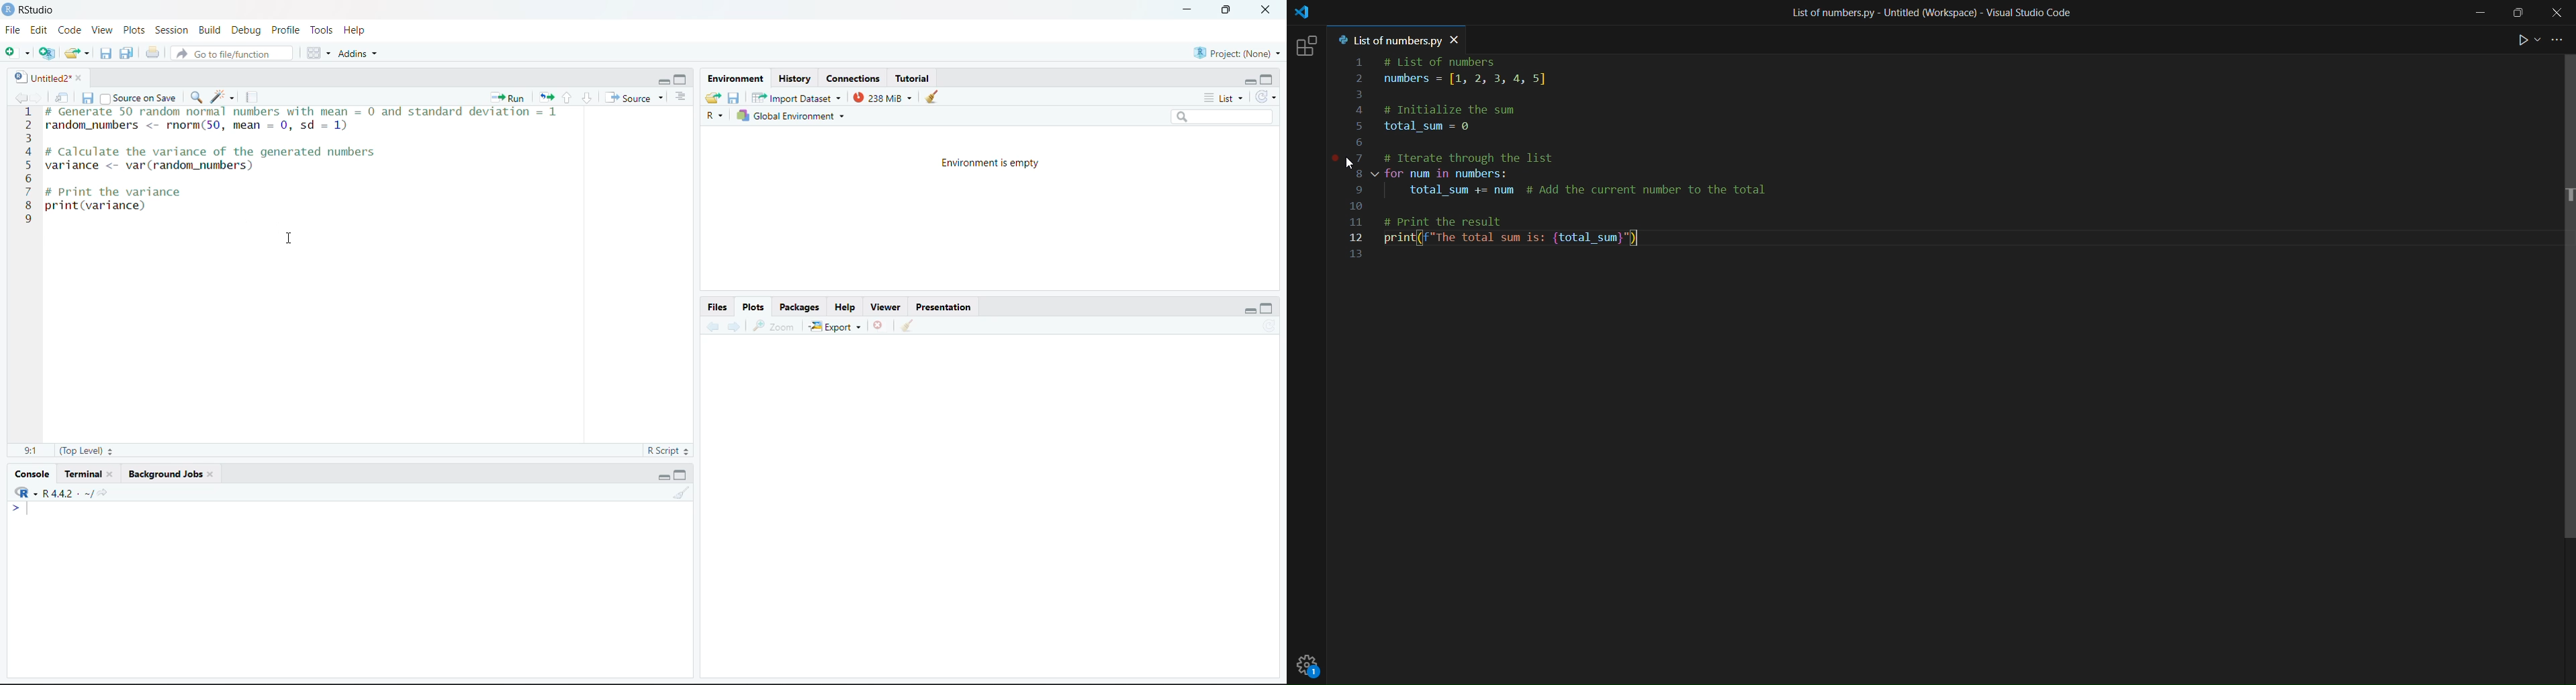 Image resolution: width=2576 pixels, height=700 pixels. What do you see at coordinates (715, 115) in the screenshot?
I see `R` at bounding box center [715, 115].